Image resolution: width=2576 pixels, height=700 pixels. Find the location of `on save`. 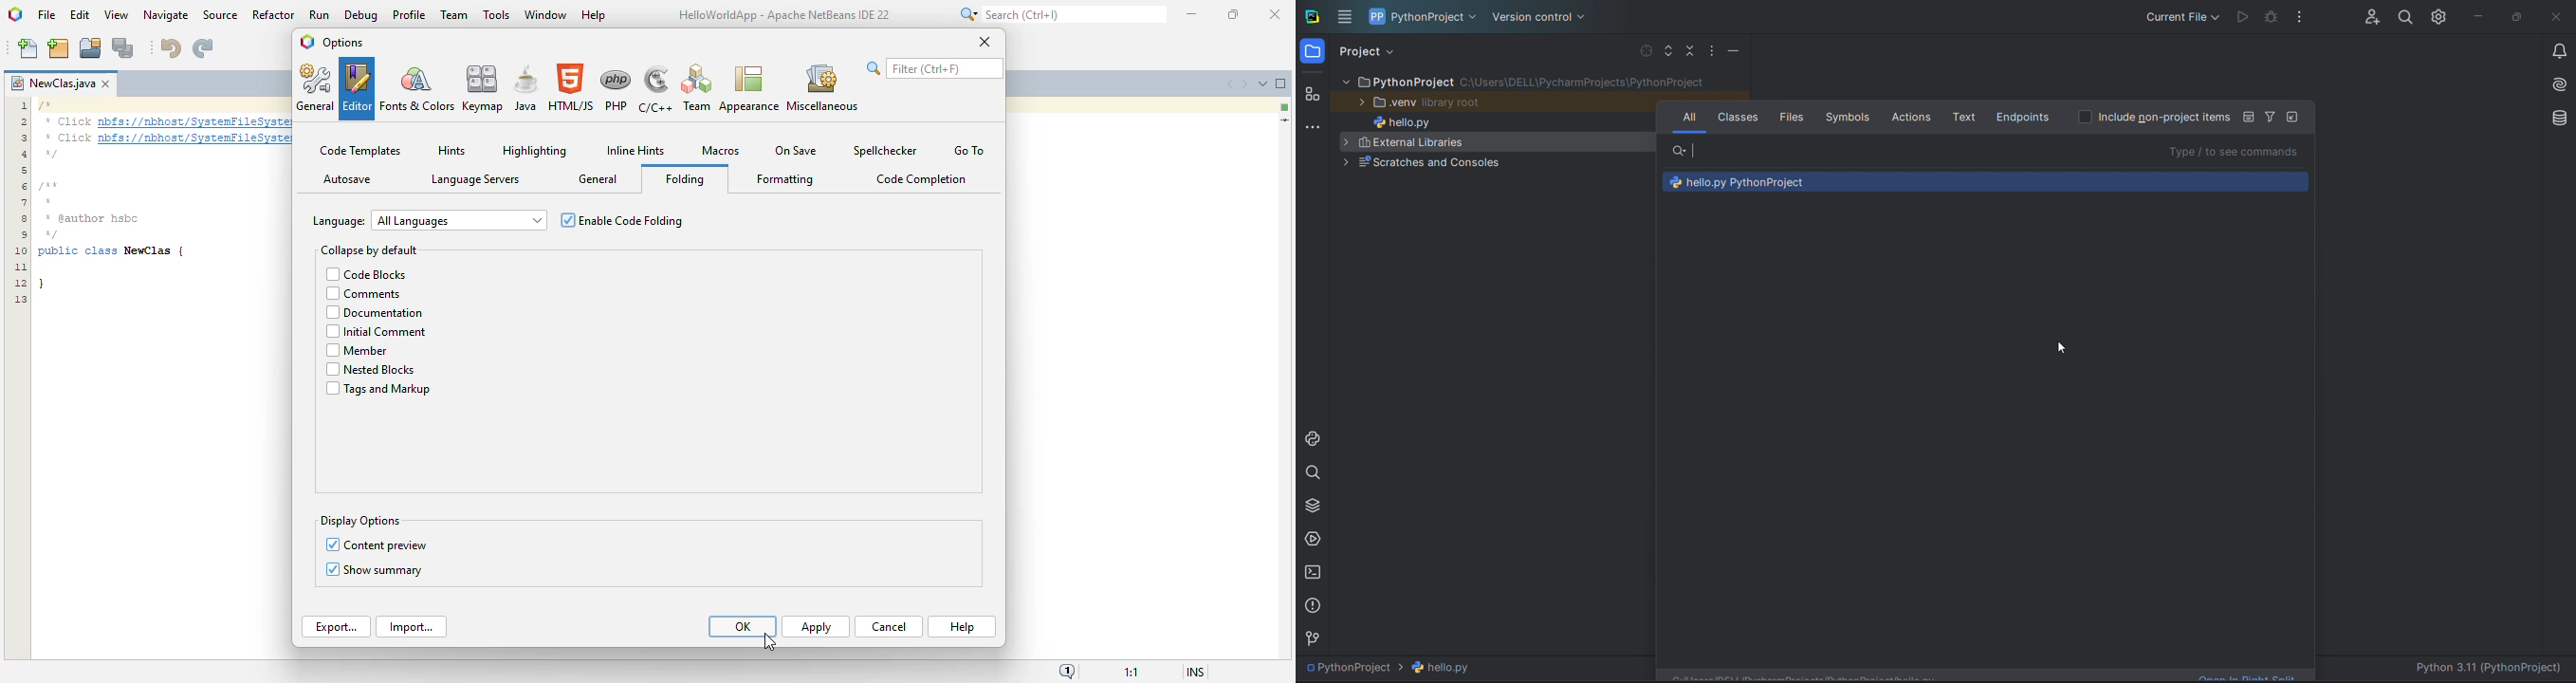

on save is located at coordinates (796, 151).